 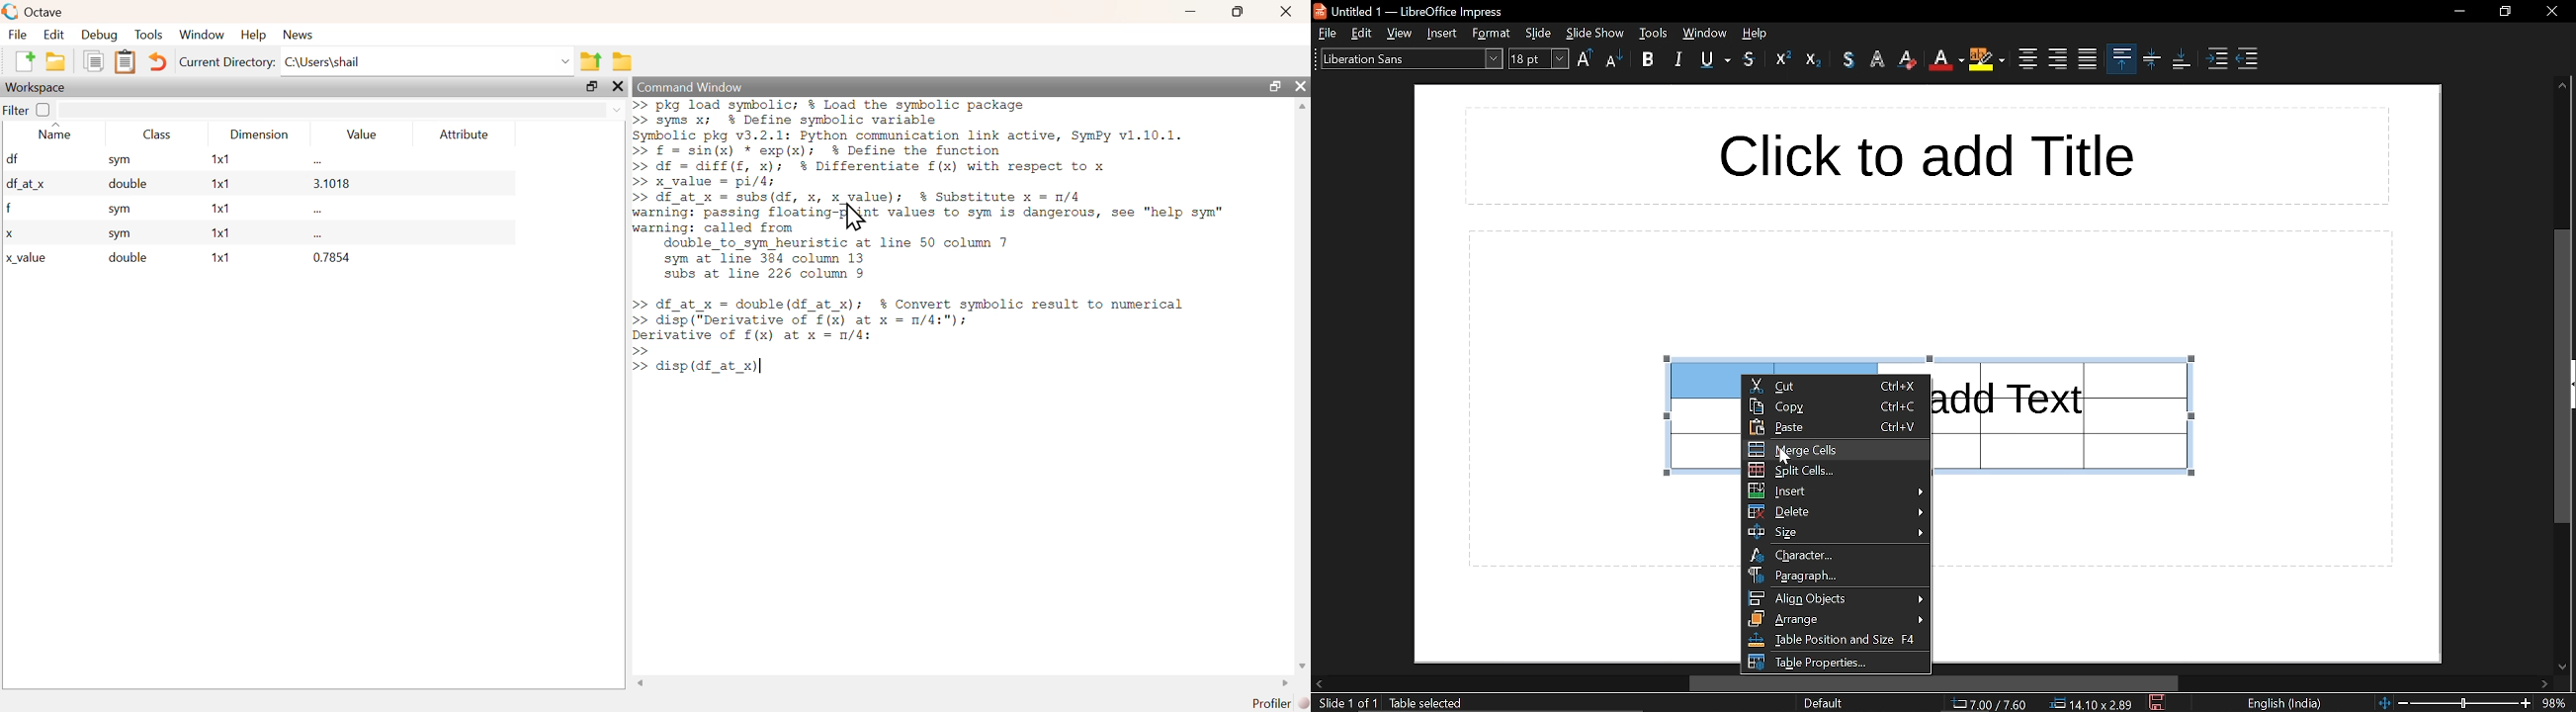 I want to click on 0.7854, so click(x=332, y=257).